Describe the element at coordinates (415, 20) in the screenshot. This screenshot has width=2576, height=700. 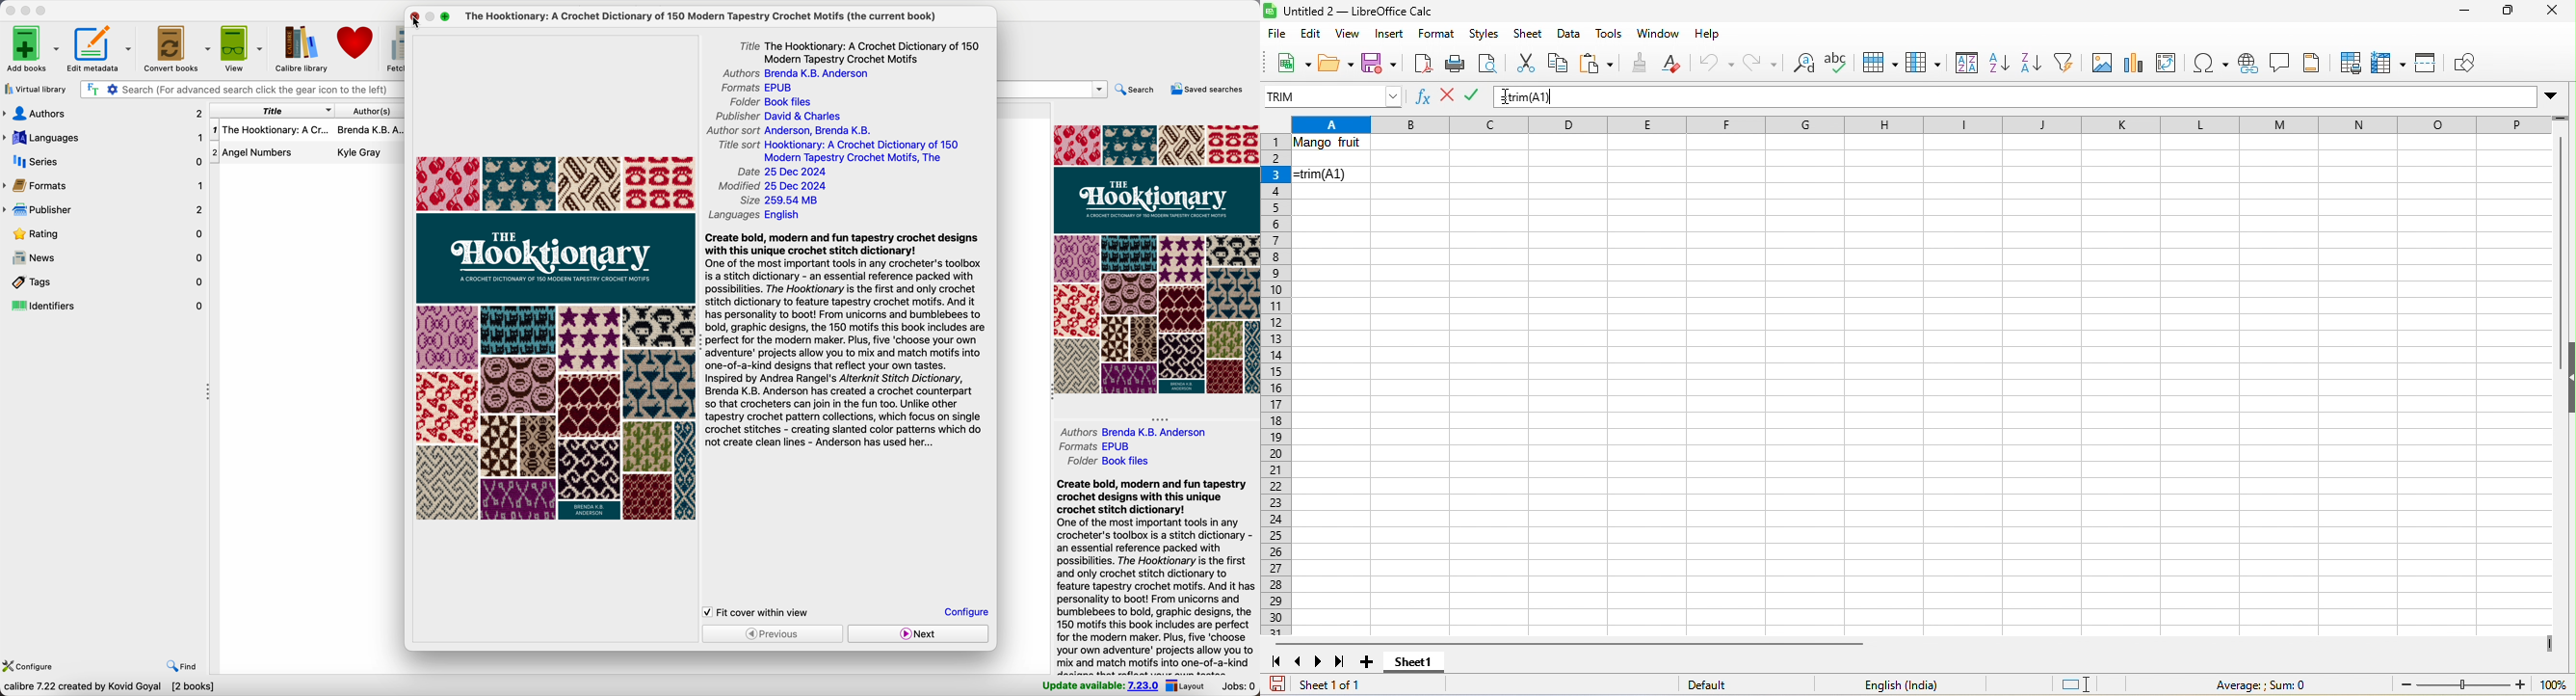
I see `click on close pop-up` at that location.